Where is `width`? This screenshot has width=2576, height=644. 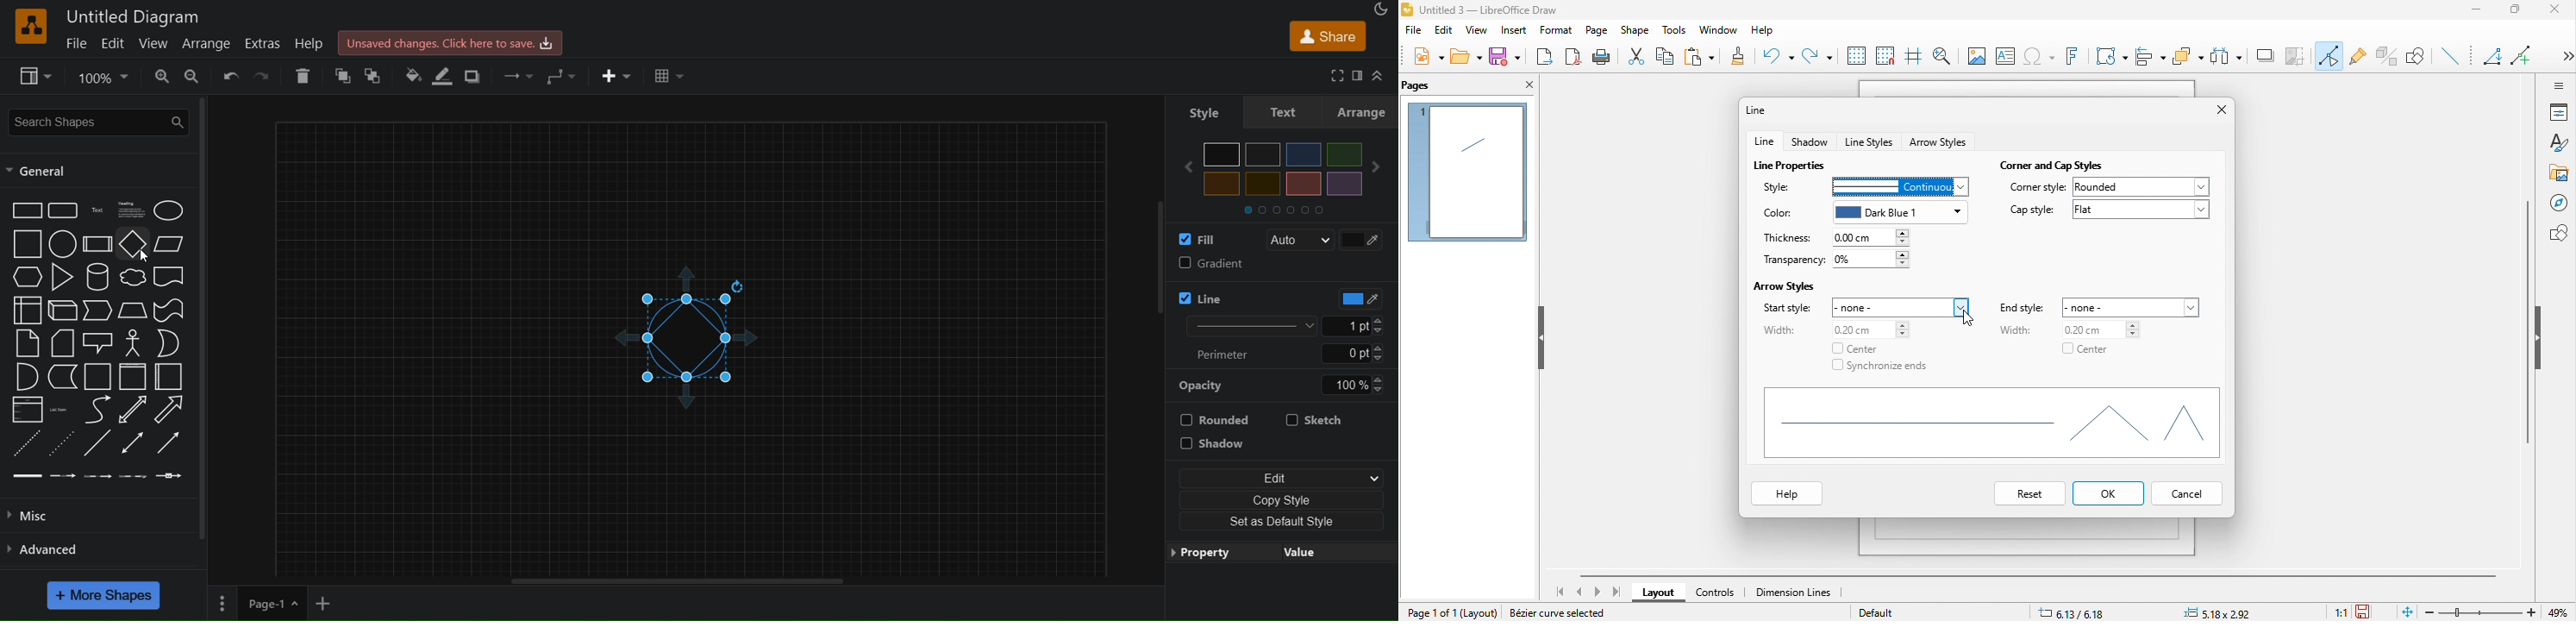
width is located at coordinates (1781, 329).